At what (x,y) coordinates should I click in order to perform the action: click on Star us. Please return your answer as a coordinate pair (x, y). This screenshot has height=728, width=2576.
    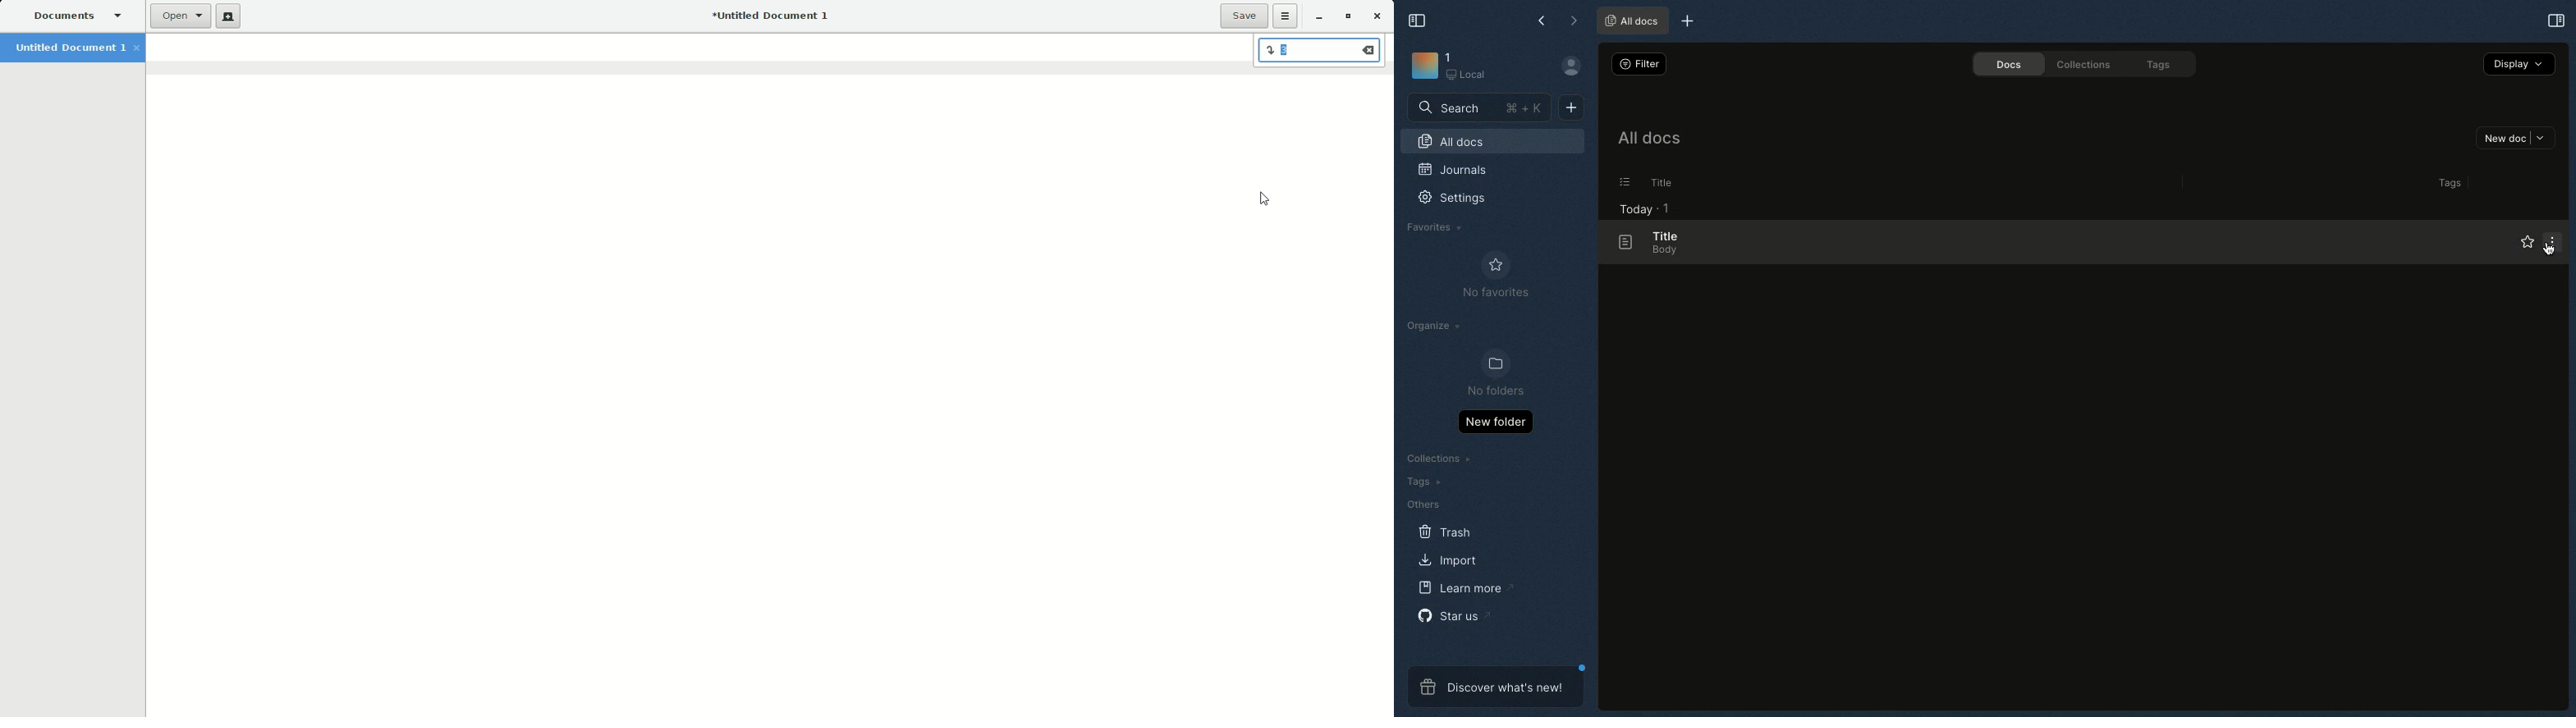
    Looking at the image, I should click on (1452, 615).